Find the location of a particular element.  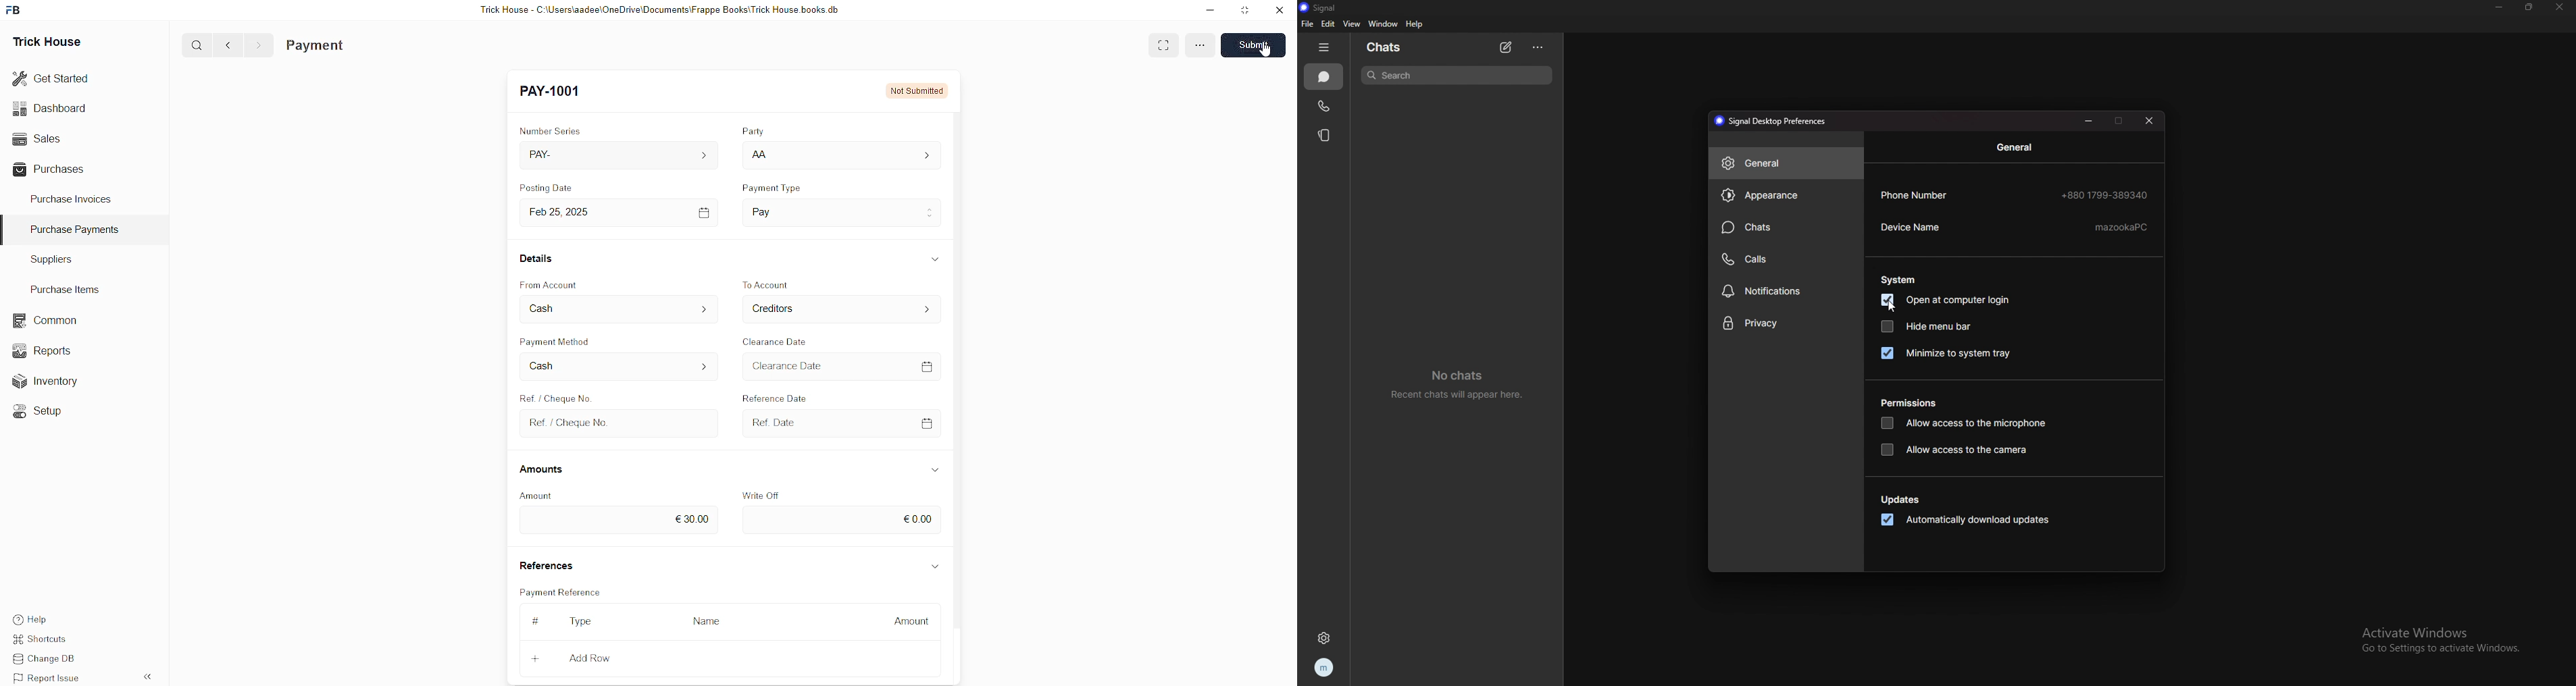

phone number is located at coordinates (2016, 194).